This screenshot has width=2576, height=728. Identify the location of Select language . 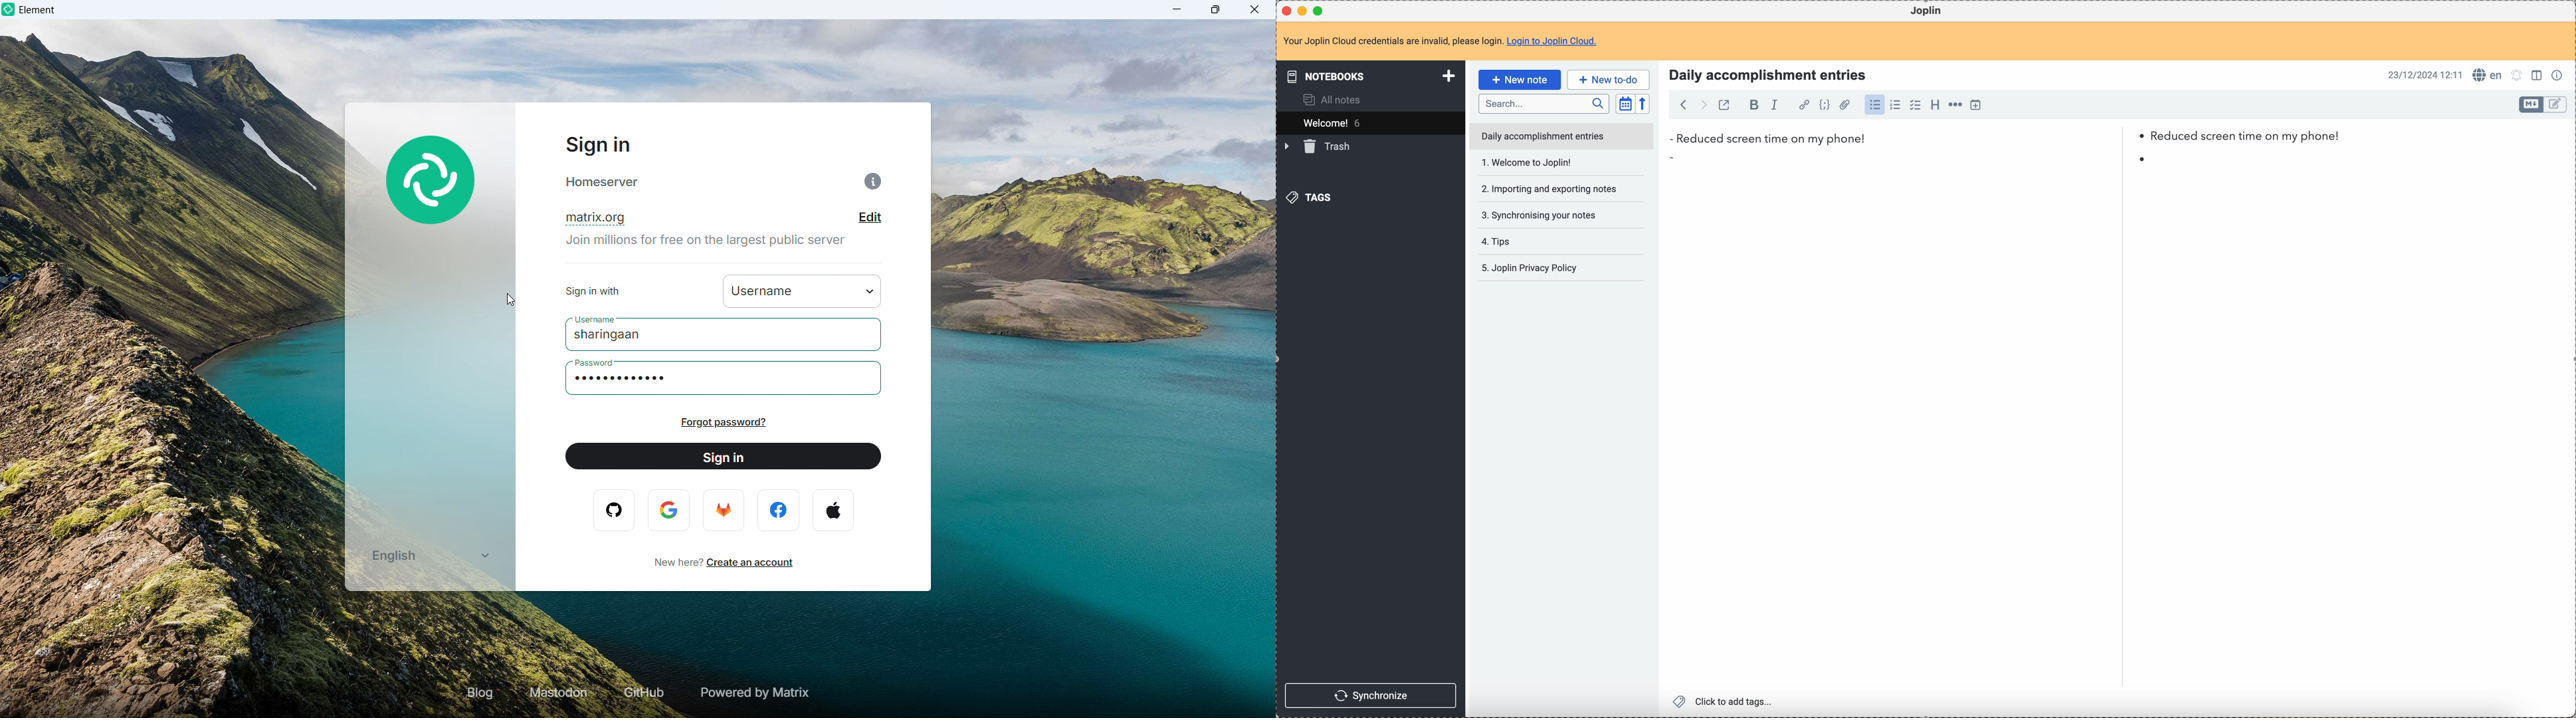
(429, 555).